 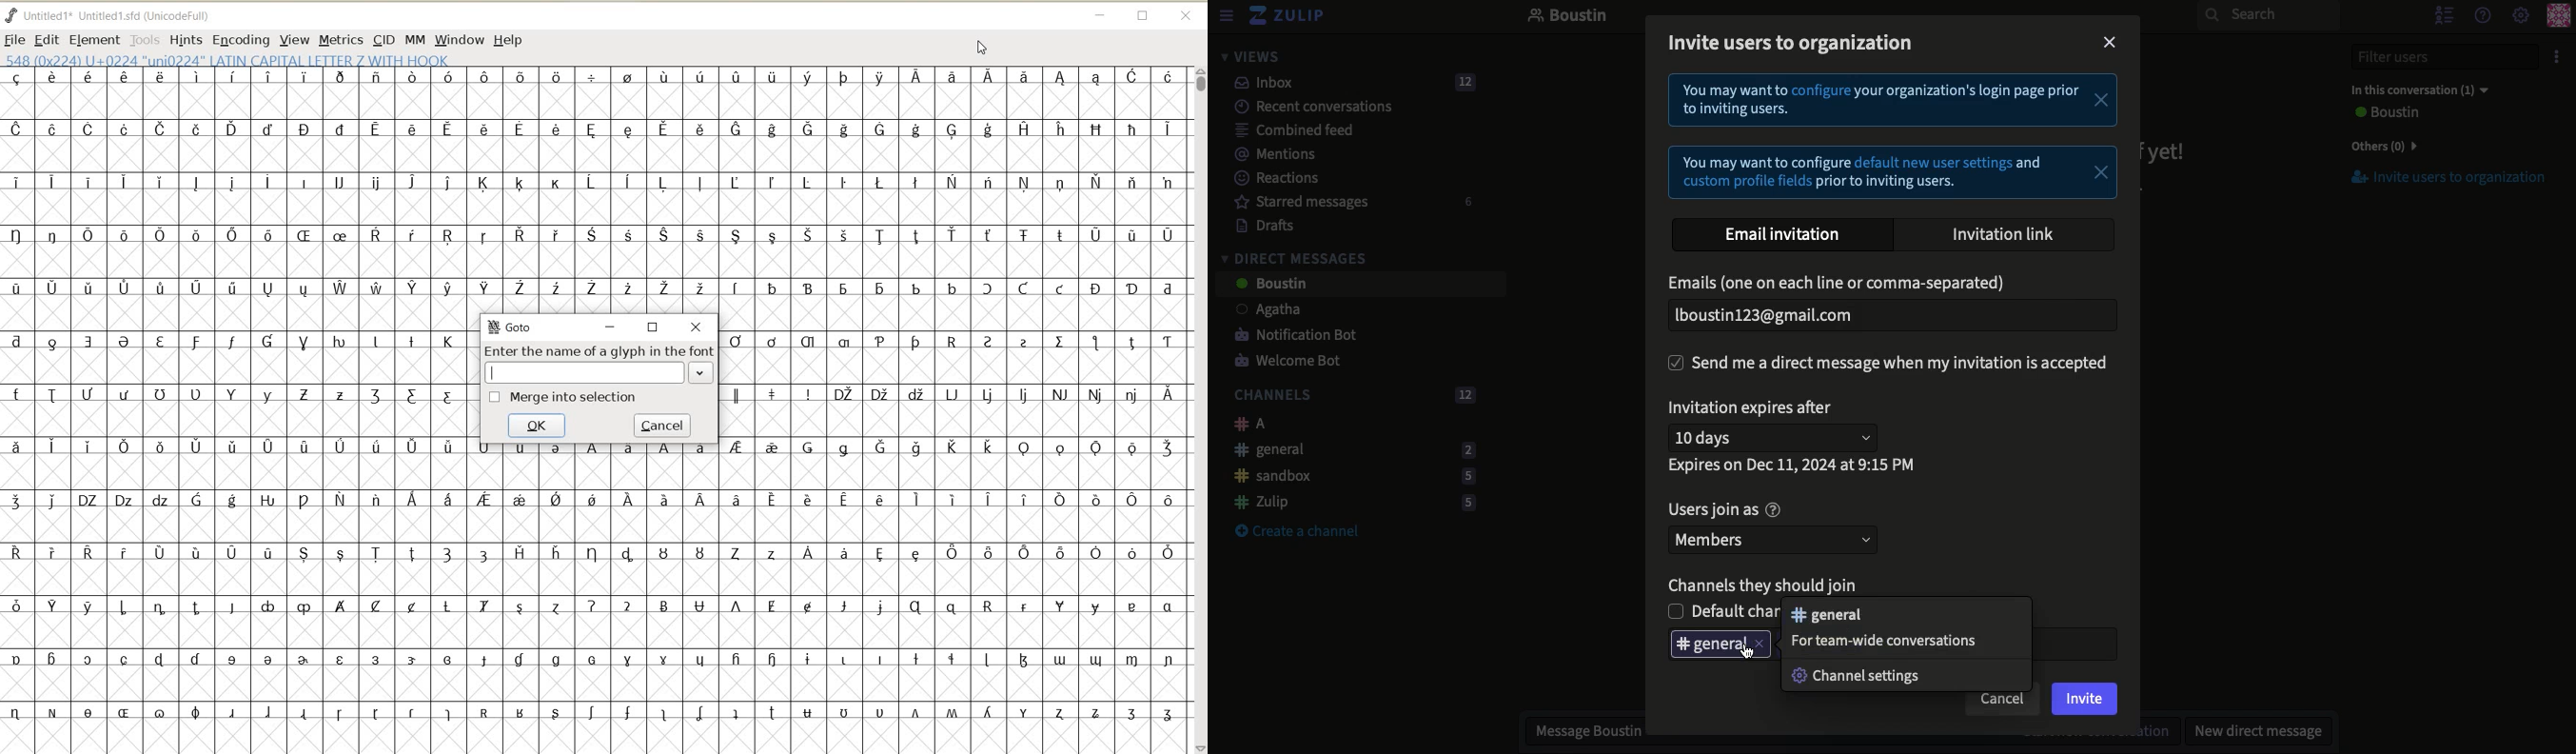 I want to click on Starred messages, so click(x=1350, y=202).